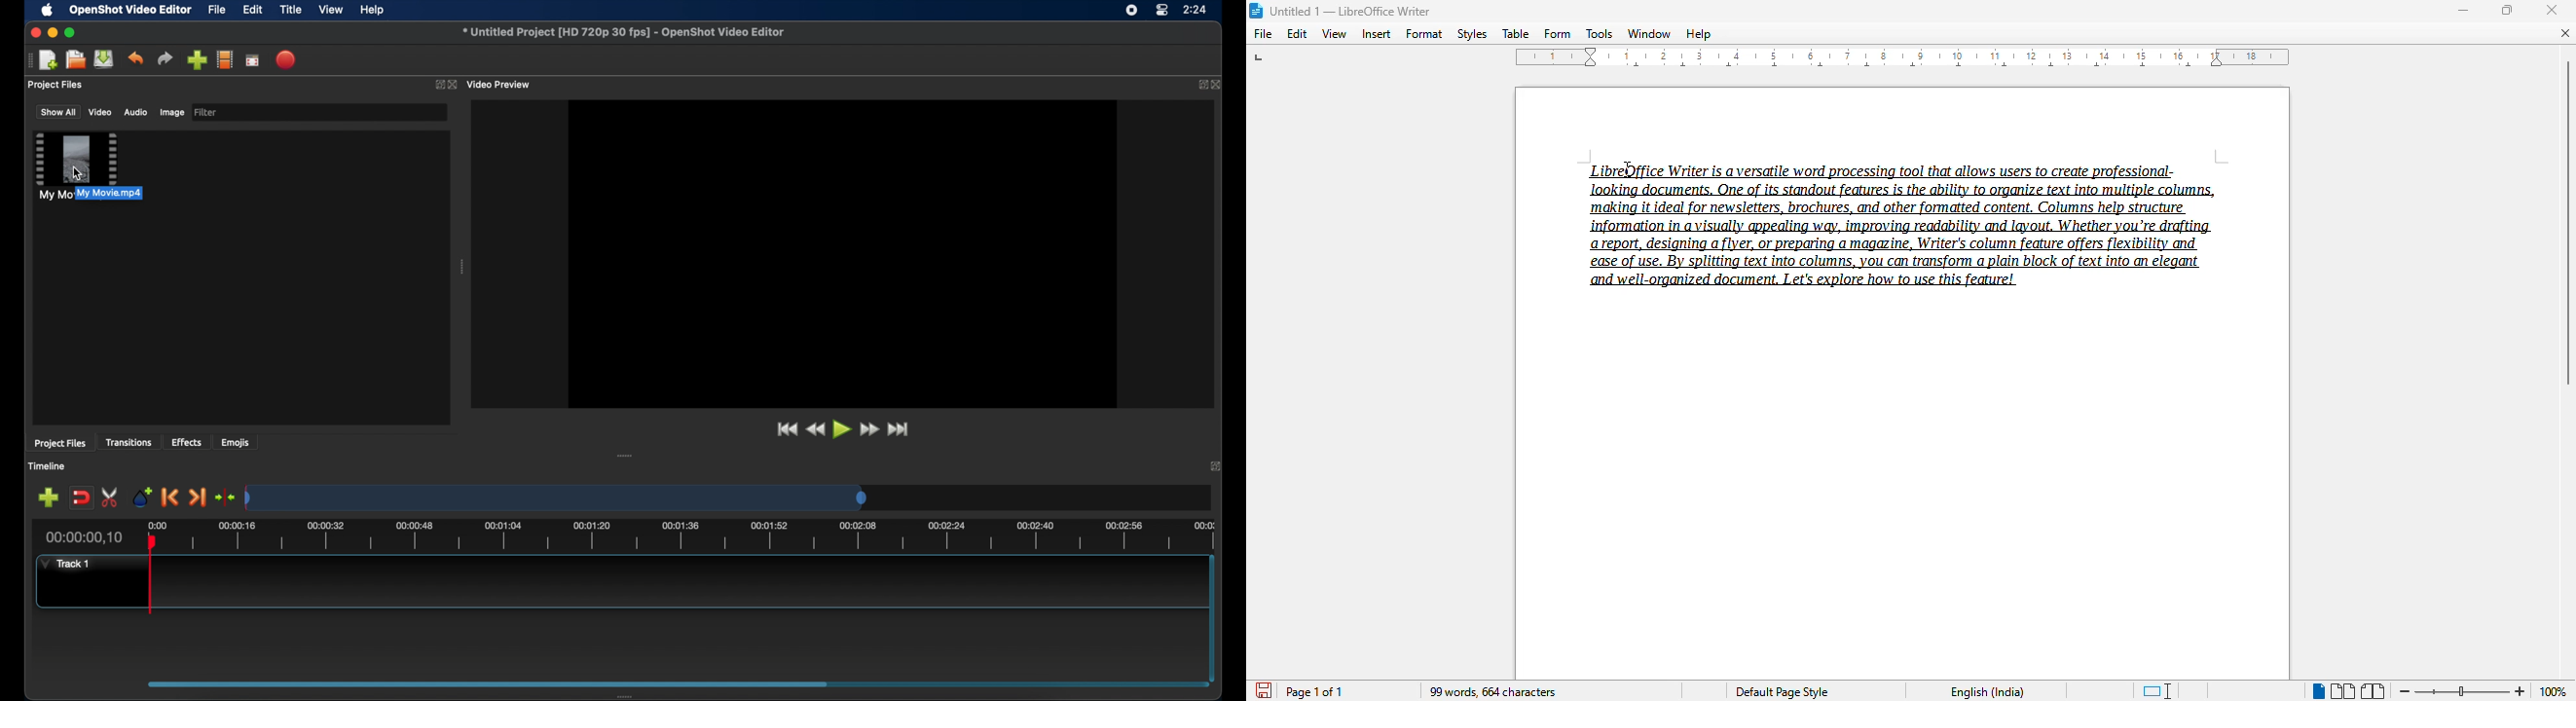 The height and width of the screenshot is (728, 2576). Describe the element at coordinates (2464, 10) in the screenshot. I see `minimize` at that location.